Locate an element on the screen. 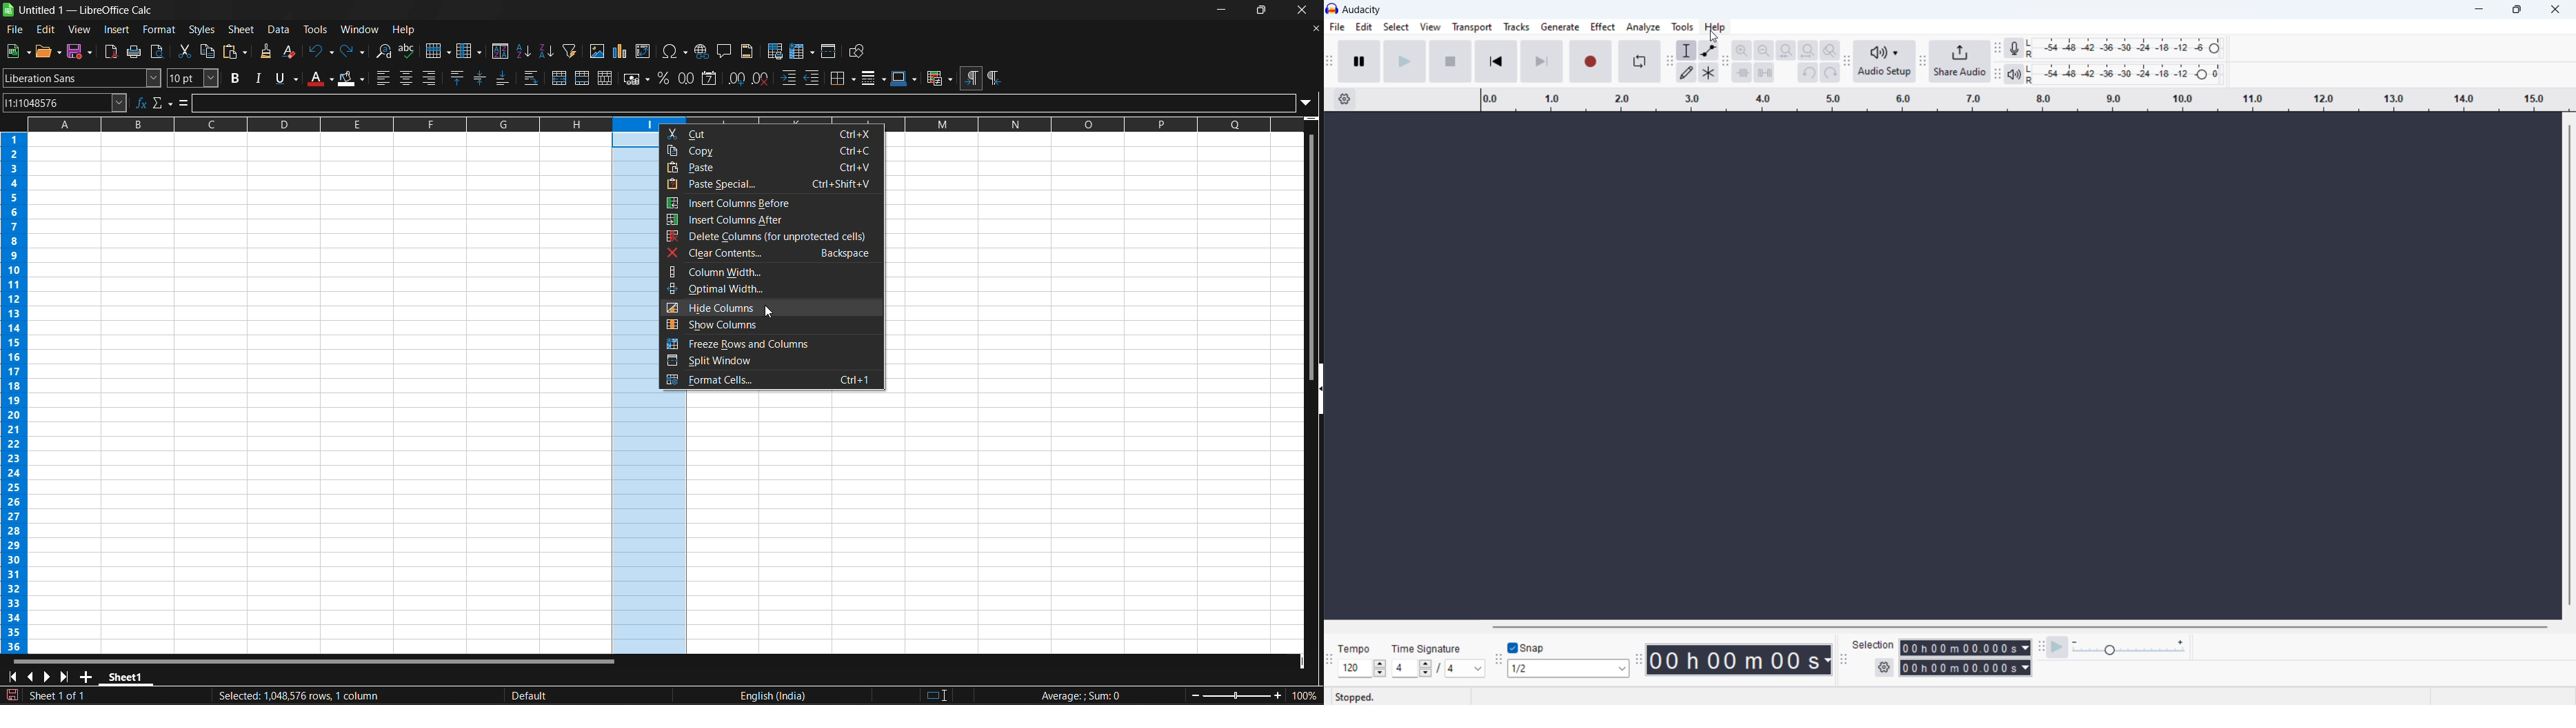 This screenshot has width=2576, height=728. toggle print preview is located at coordinates (159, 51).